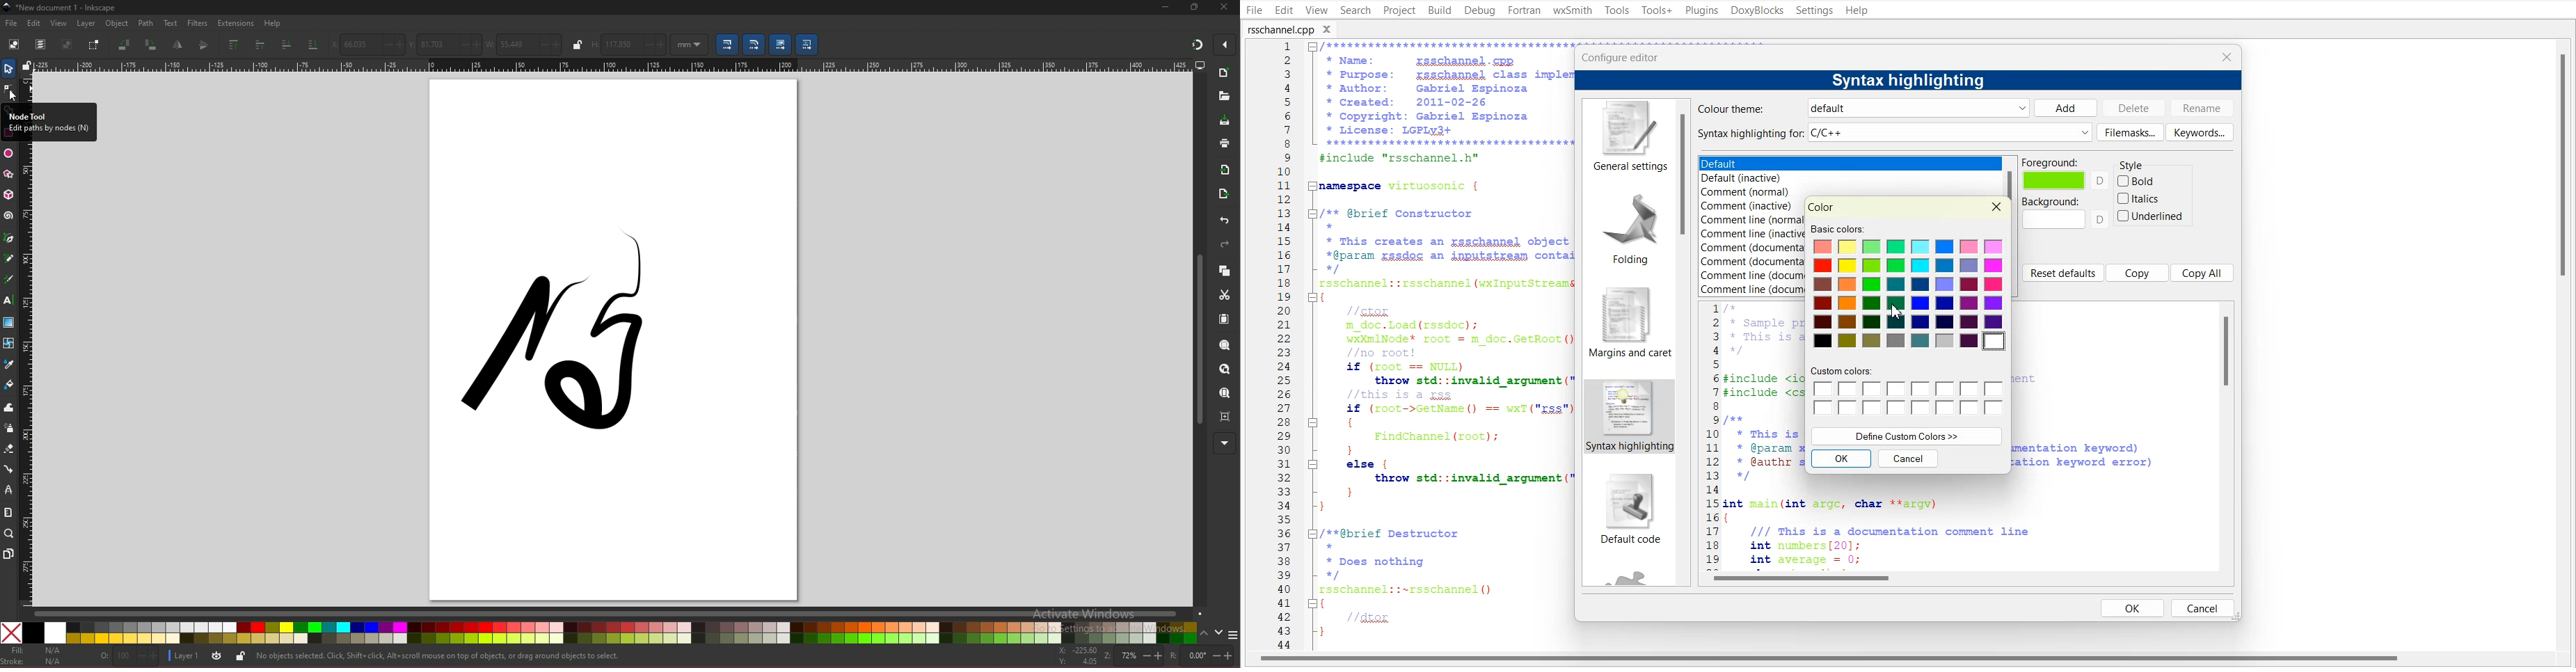 The width and height of the screenshot is (2576, 672). Describe the element at coordinates (1628, 136) in the screenshot. I see `General settings` at that location.